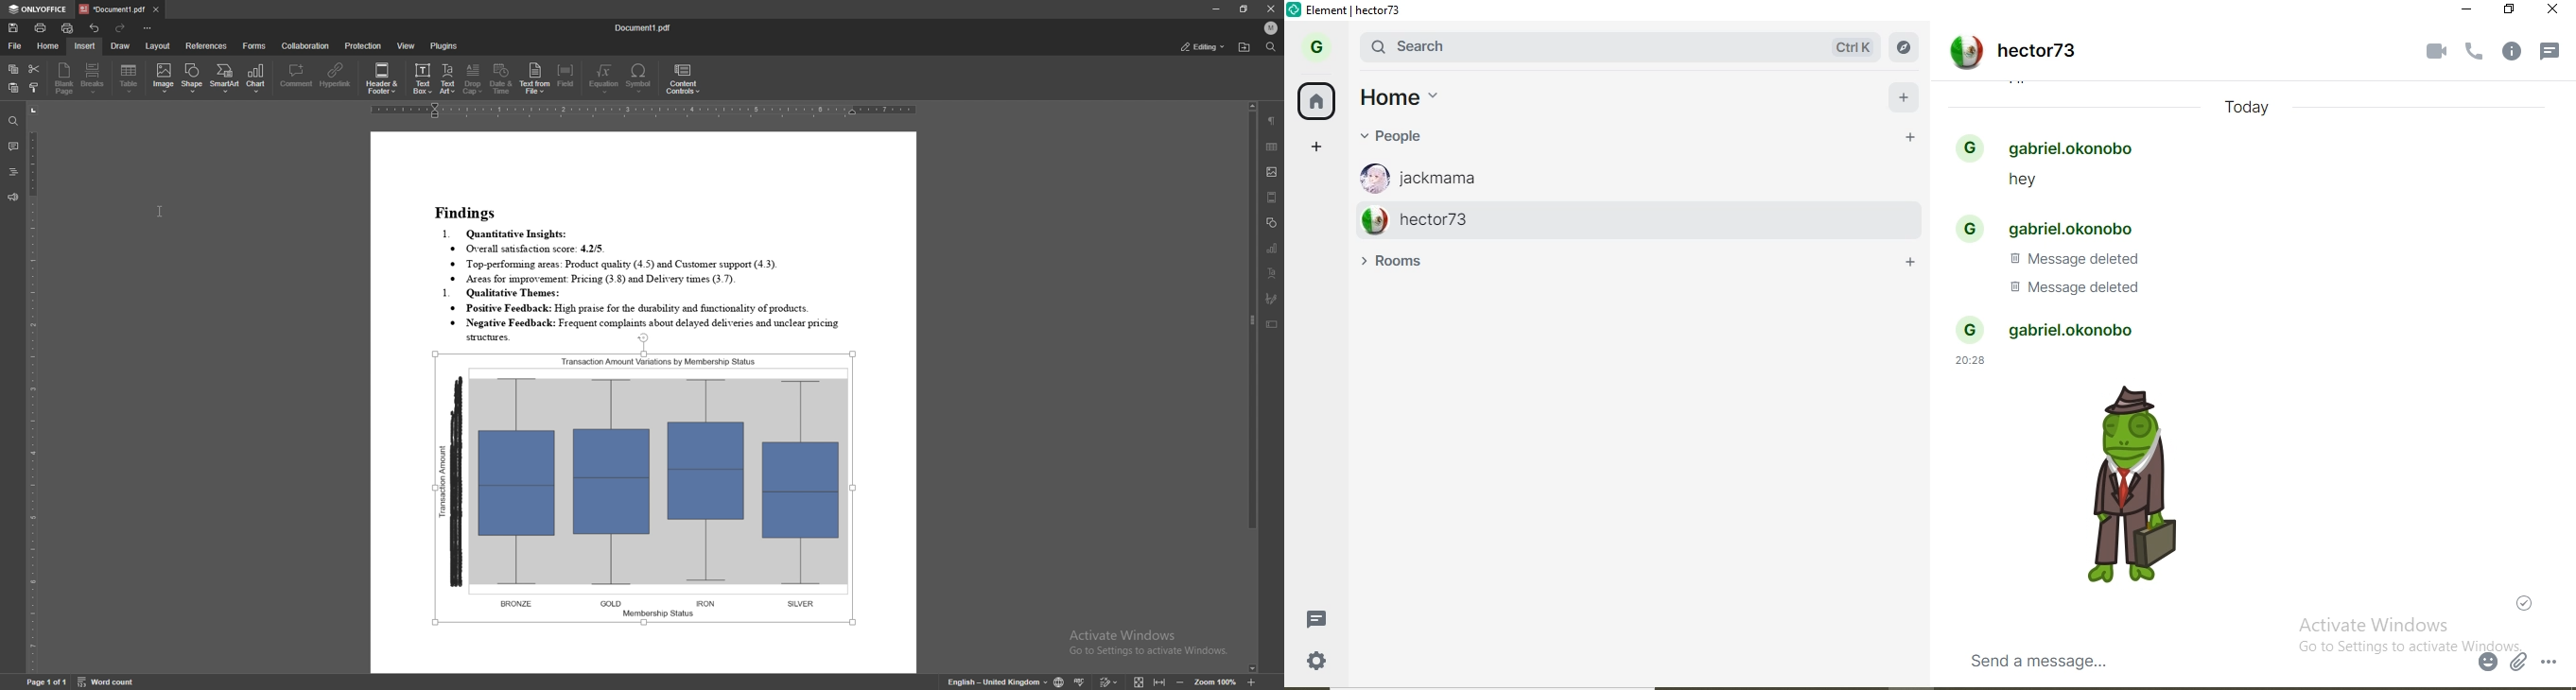  Describe the element at coordinates (111, 9) in the screenshot. I see `tab` at that location.